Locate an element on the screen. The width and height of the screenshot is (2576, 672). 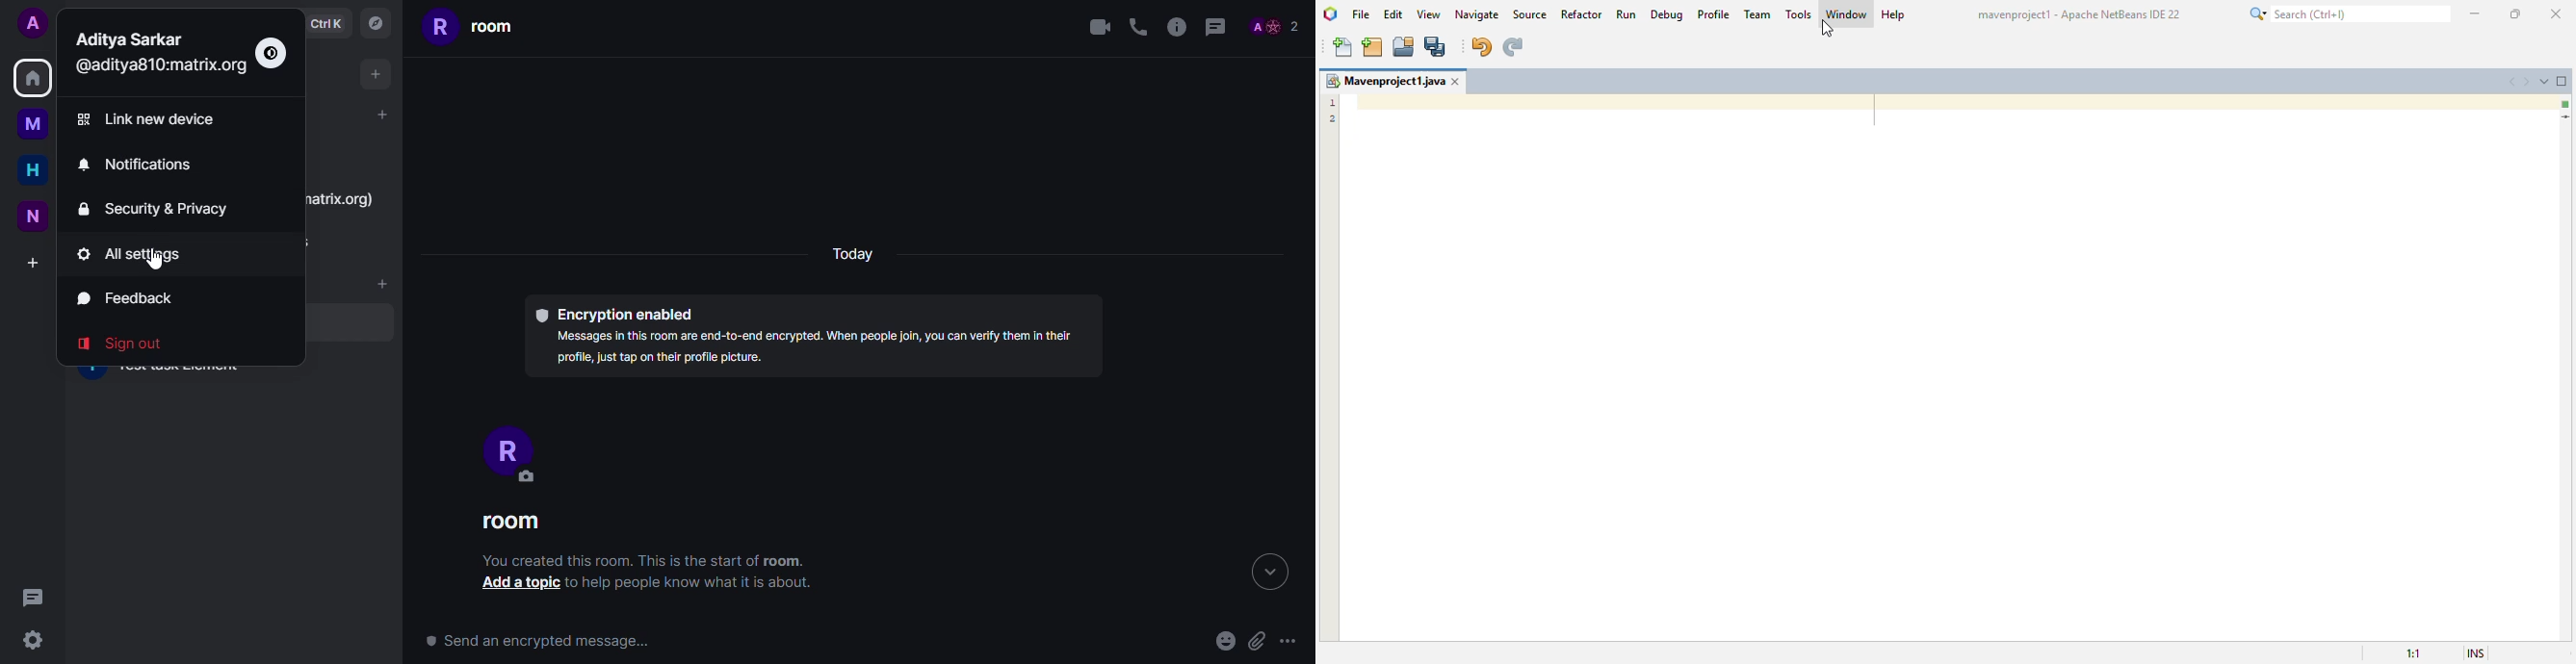
name is located at coordinates (129, 39).